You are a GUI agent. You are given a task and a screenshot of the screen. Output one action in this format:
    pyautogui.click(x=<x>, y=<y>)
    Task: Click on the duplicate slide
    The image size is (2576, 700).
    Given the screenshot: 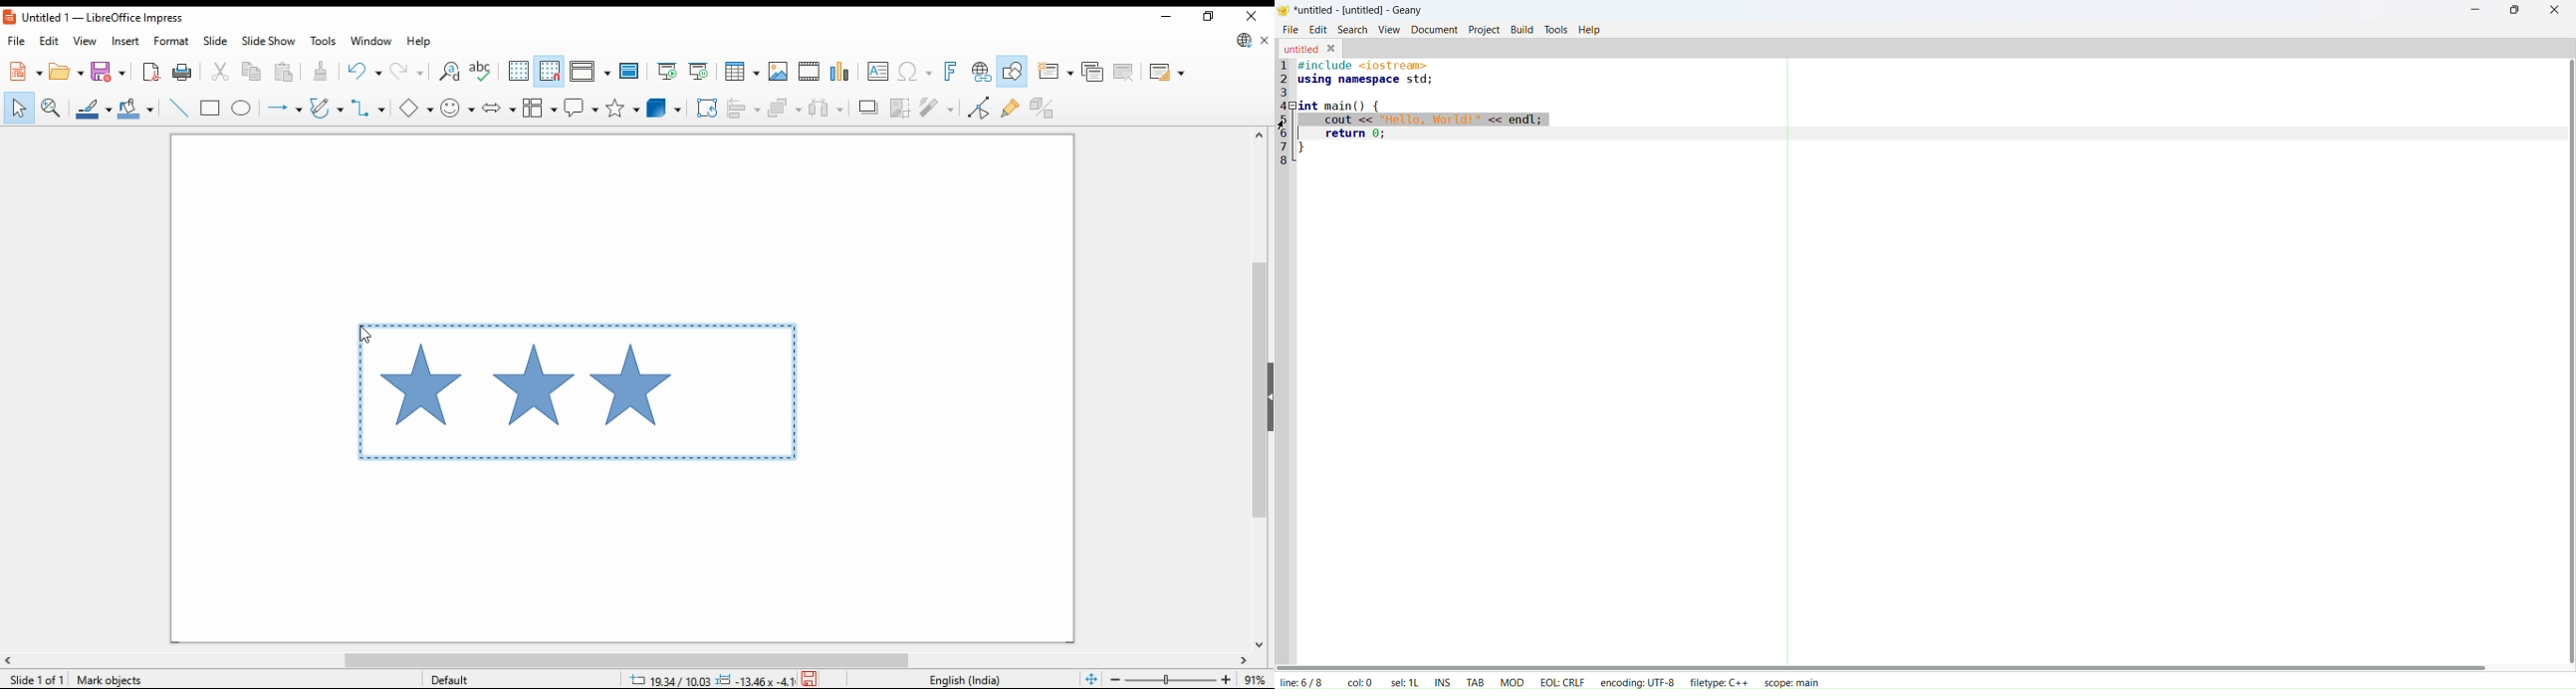 What is the action you would take?
    pyautogui.click(x=1093, y=72)
    